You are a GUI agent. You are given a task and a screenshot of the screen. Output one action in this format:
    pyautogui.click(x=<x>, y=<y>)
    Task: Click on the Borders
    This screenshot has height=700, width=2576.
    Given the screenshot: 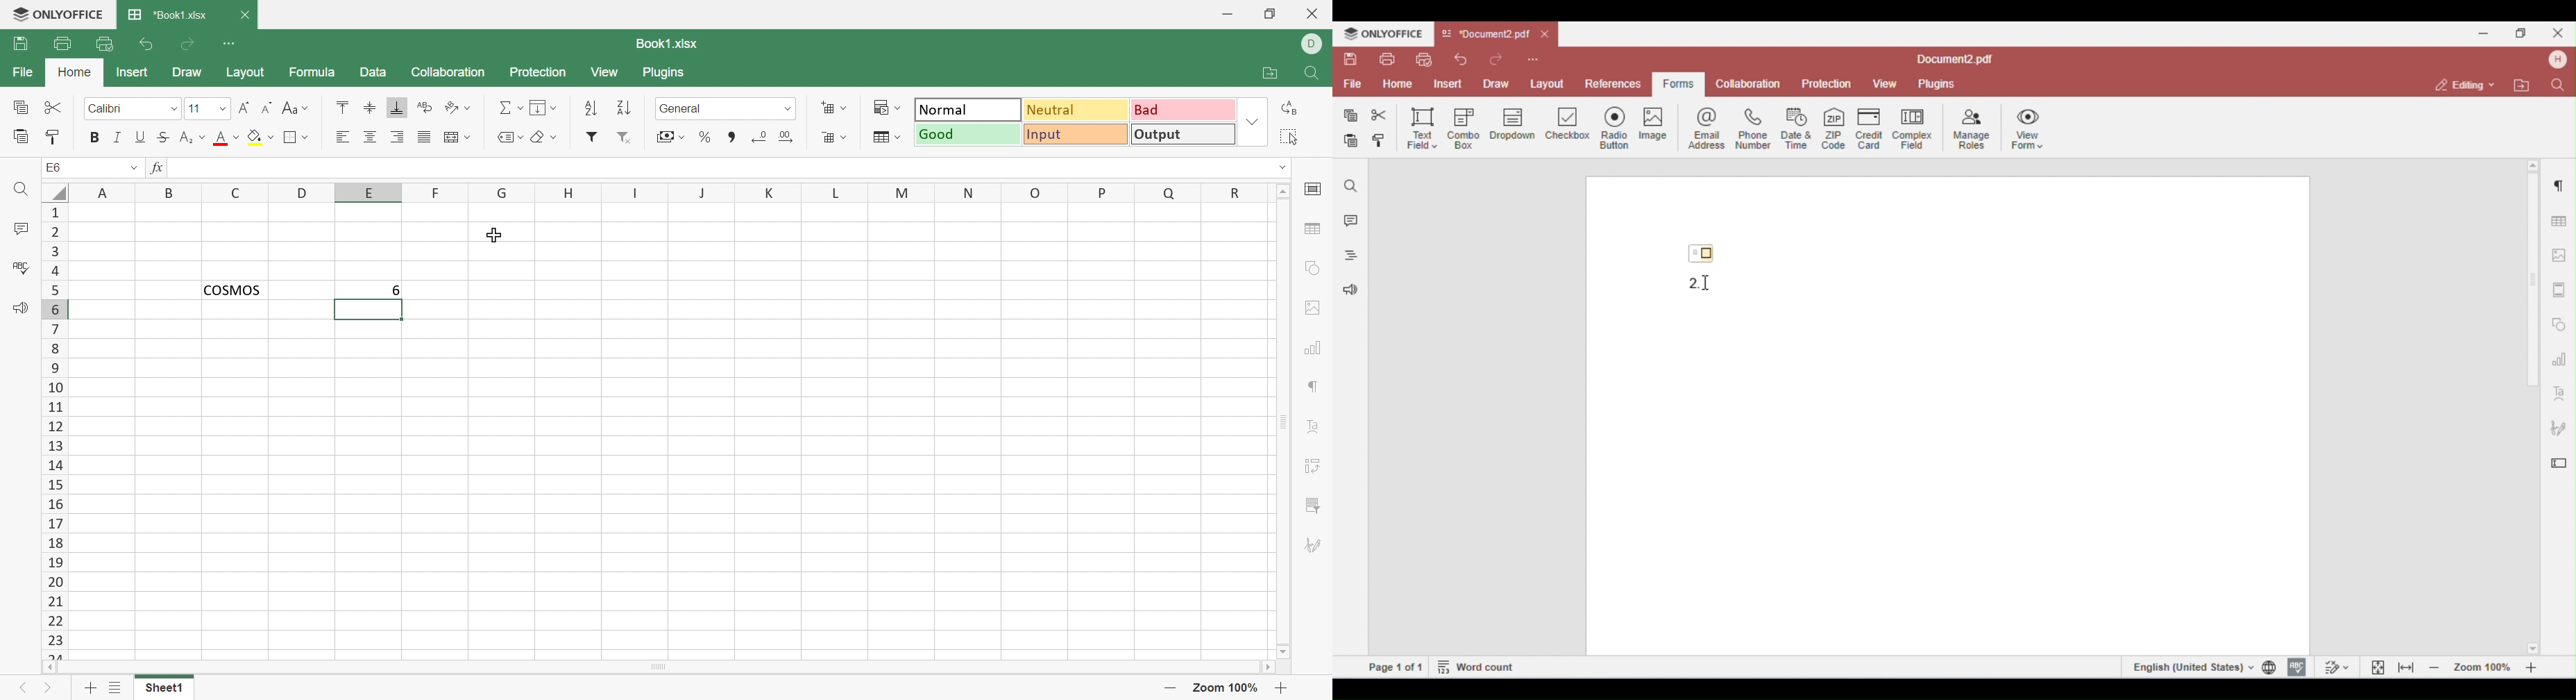 What is the action you would take?
    pyautogui.click(x=298, y=138)
    